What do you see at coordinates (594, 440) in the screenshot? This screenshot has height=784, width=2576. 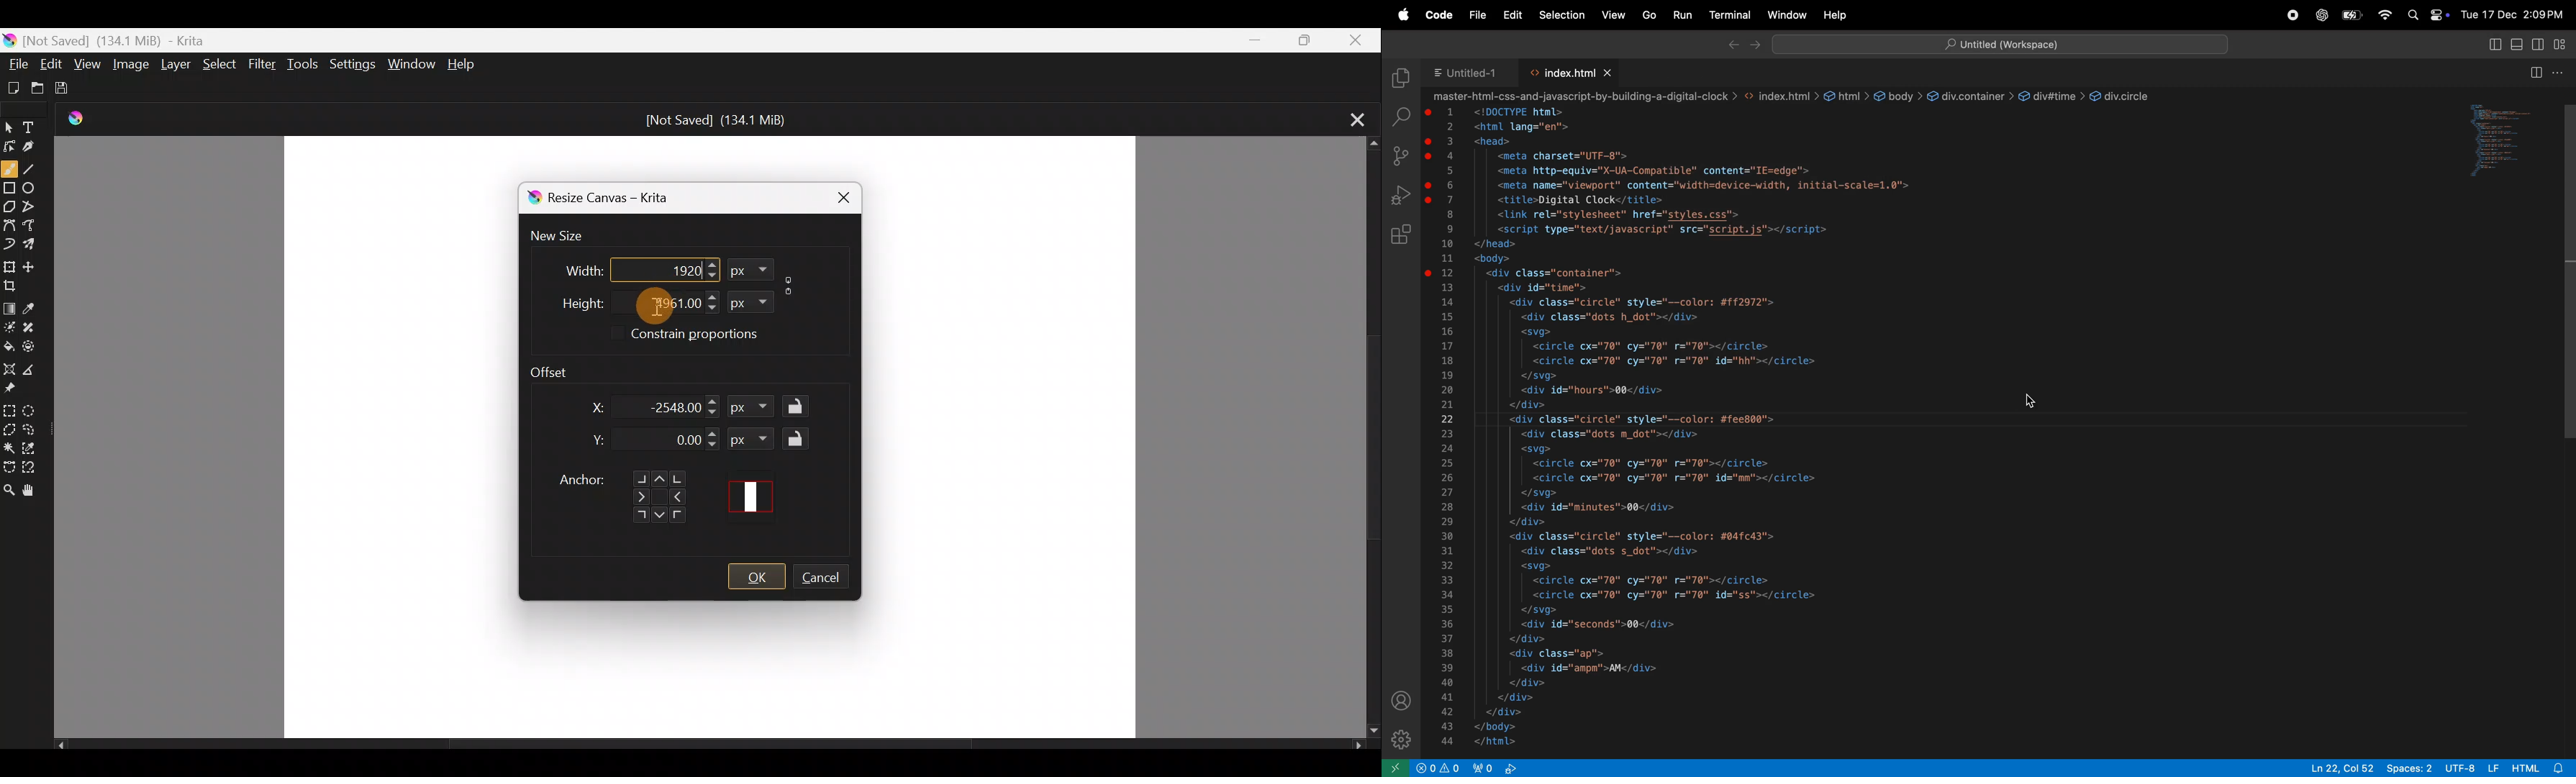 I see `Y dimension` at bounding box center [594, 440].